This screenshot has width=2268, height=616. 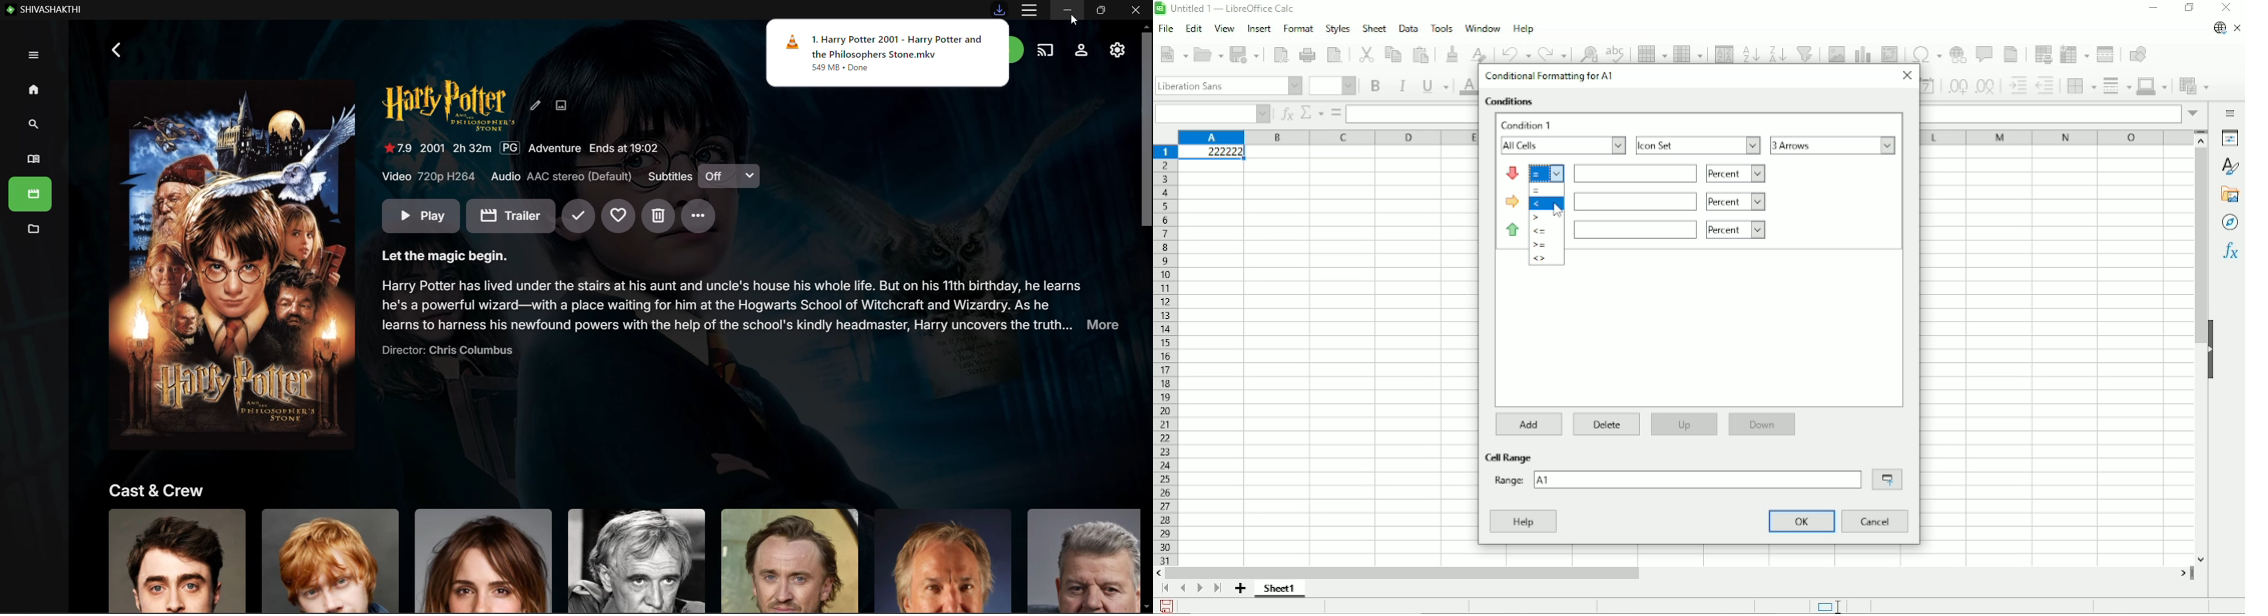 I want to click on Conditional, so click(x=2192, y=86).